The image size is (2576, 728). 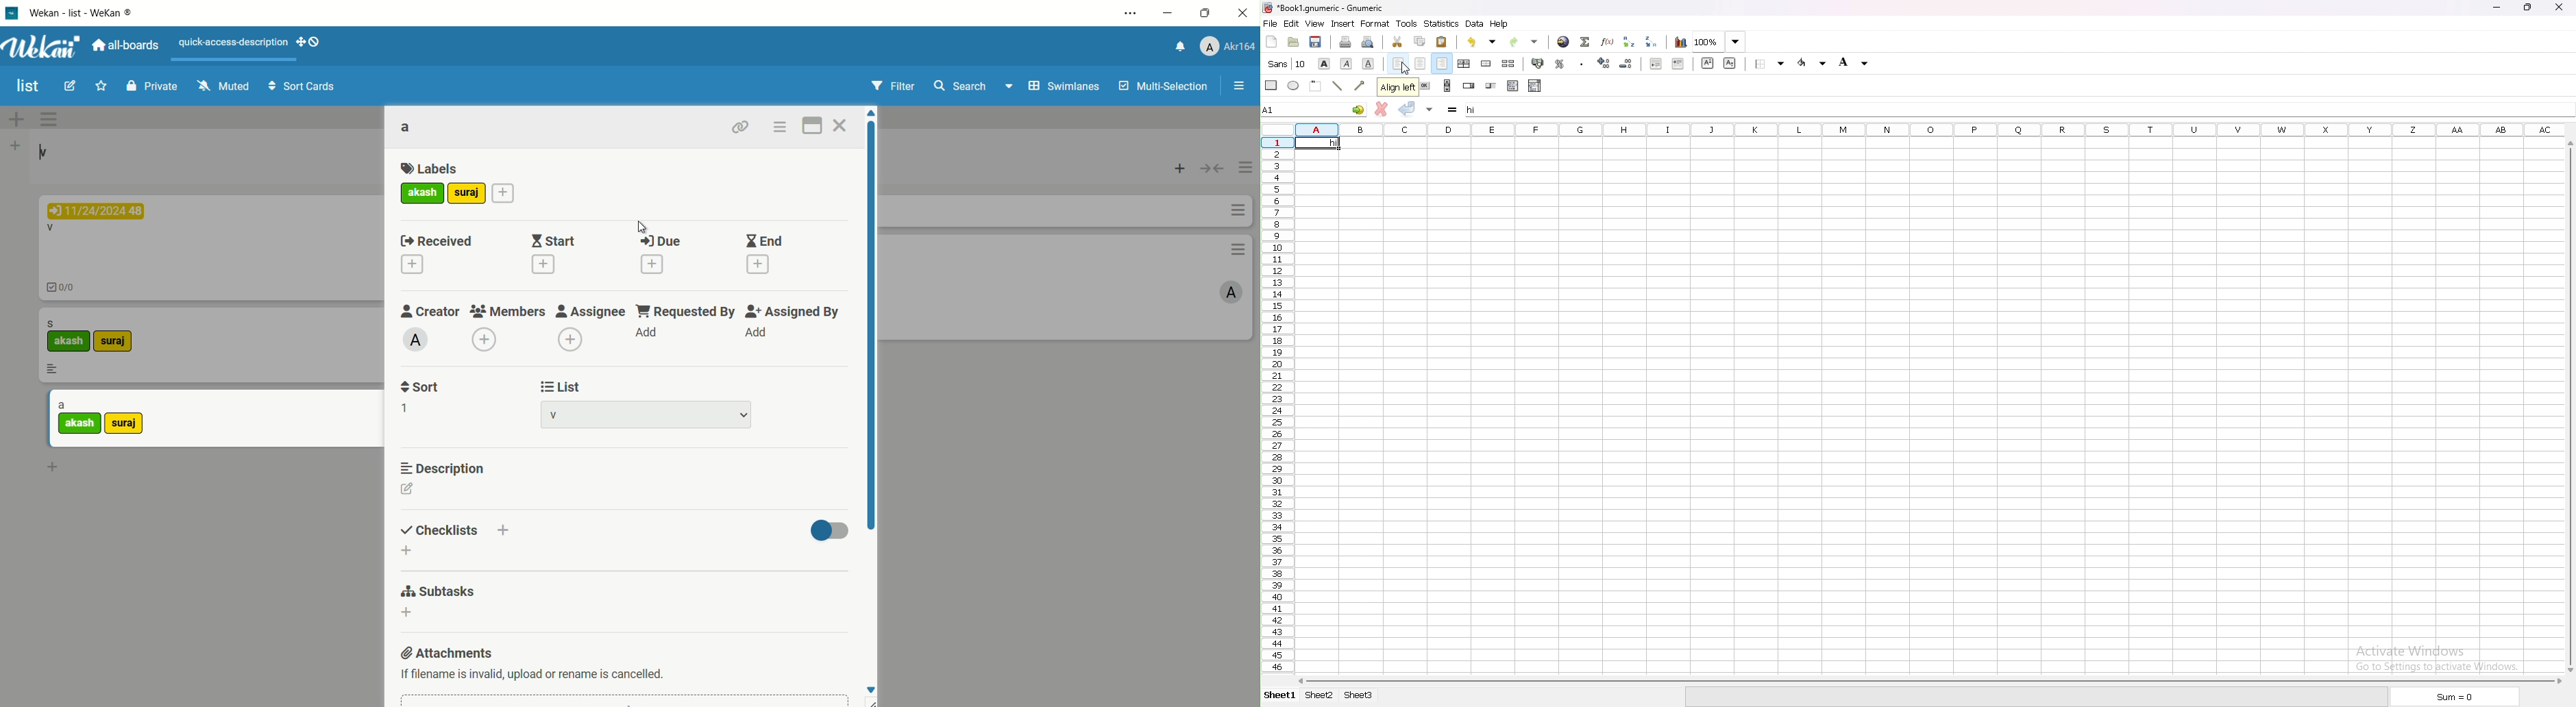 I want to click on align centre, so click(x=1421, y=64).